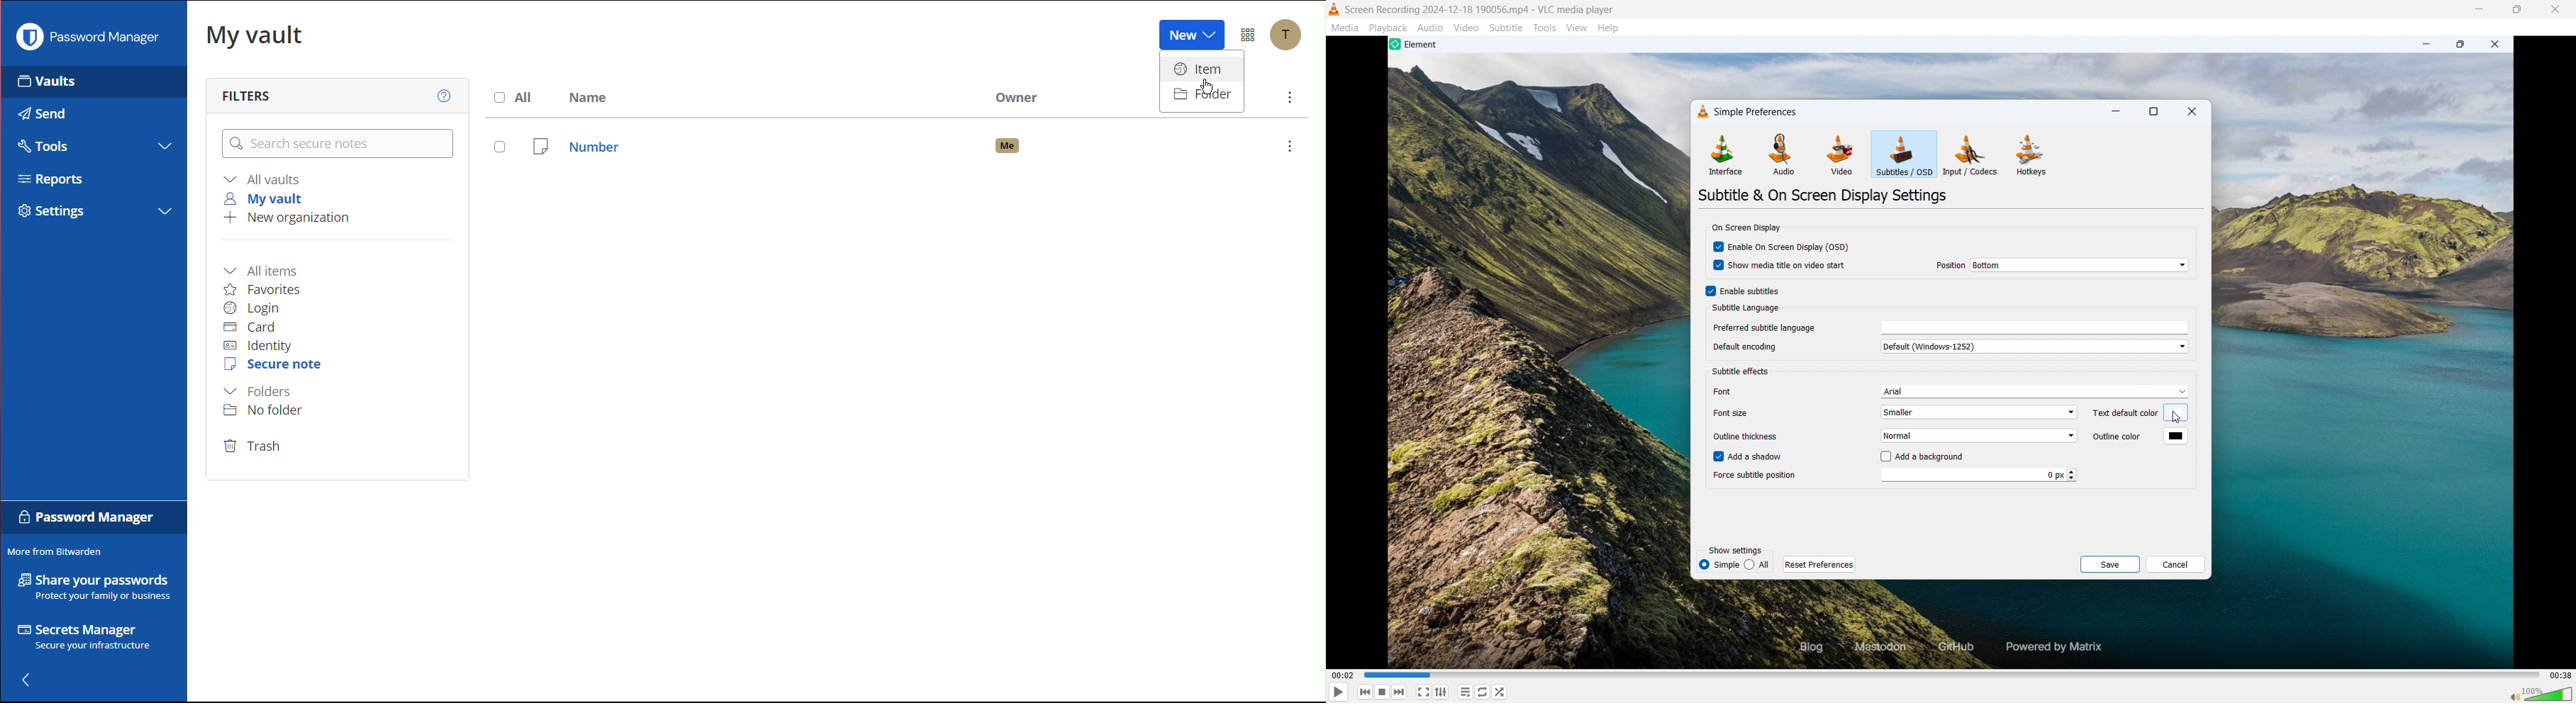 The width and height of the screenshot is (2576, 728). Describe the element at coordinates (591, 96) in the screenshot. I see `Name` at that location.